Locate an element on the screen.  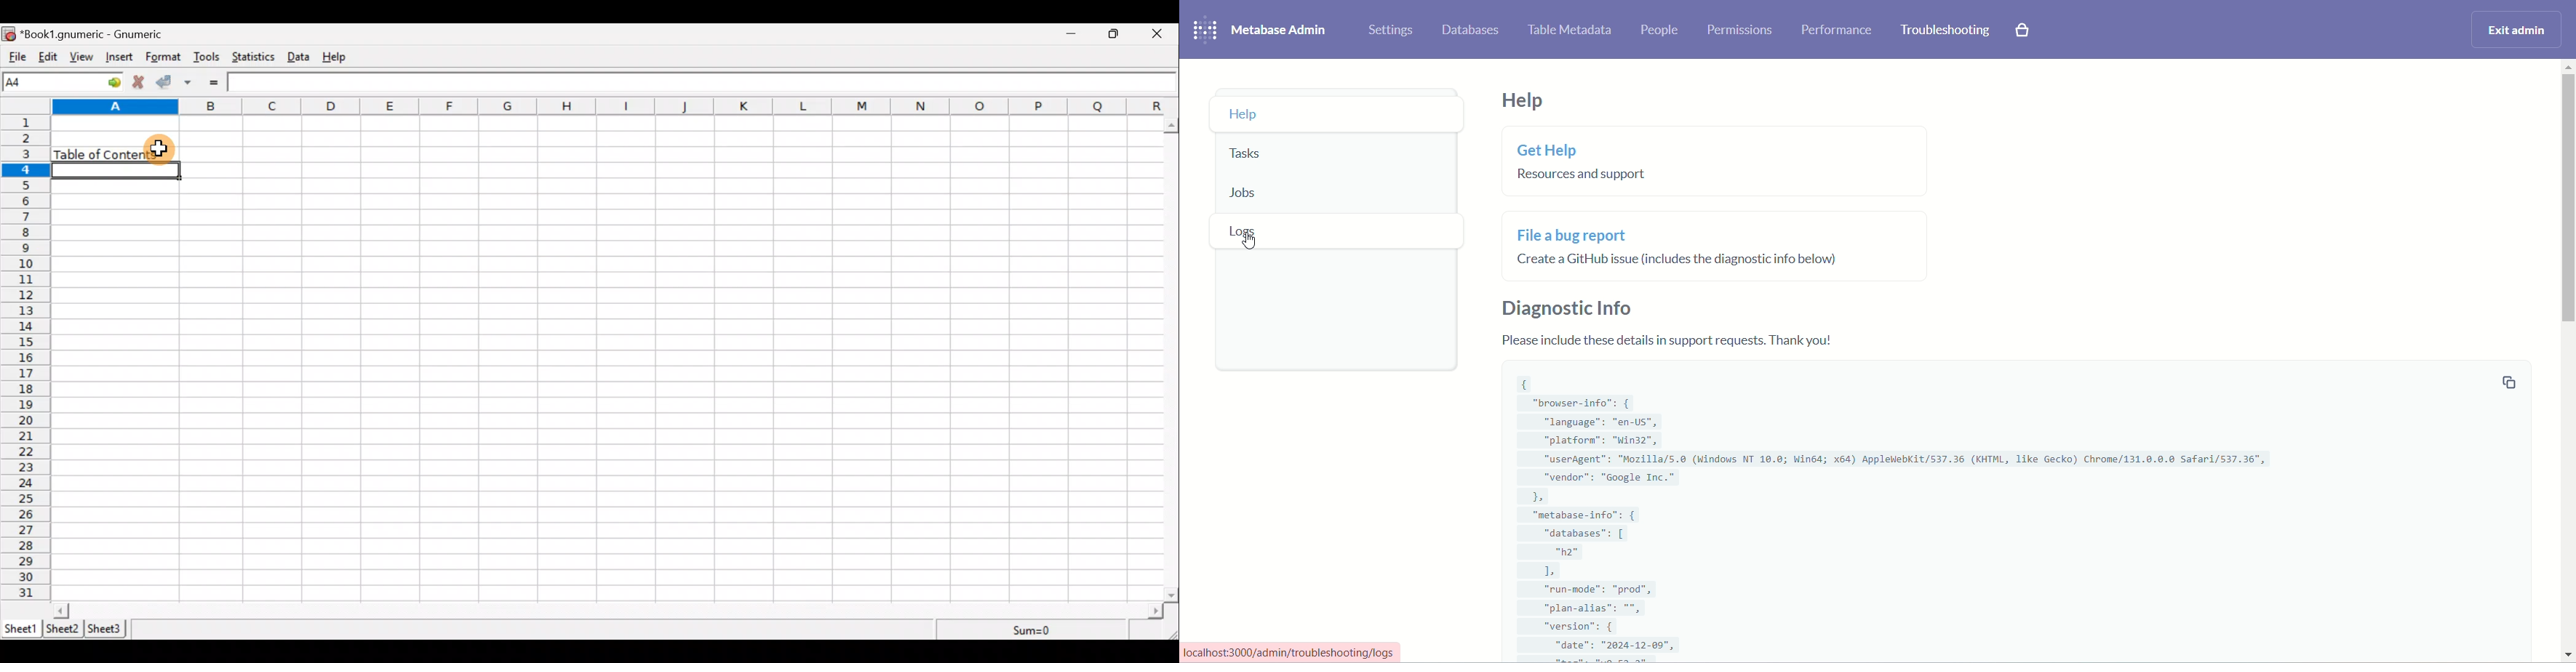
Maximize/Minimize is located at coordinates (1117, 34).